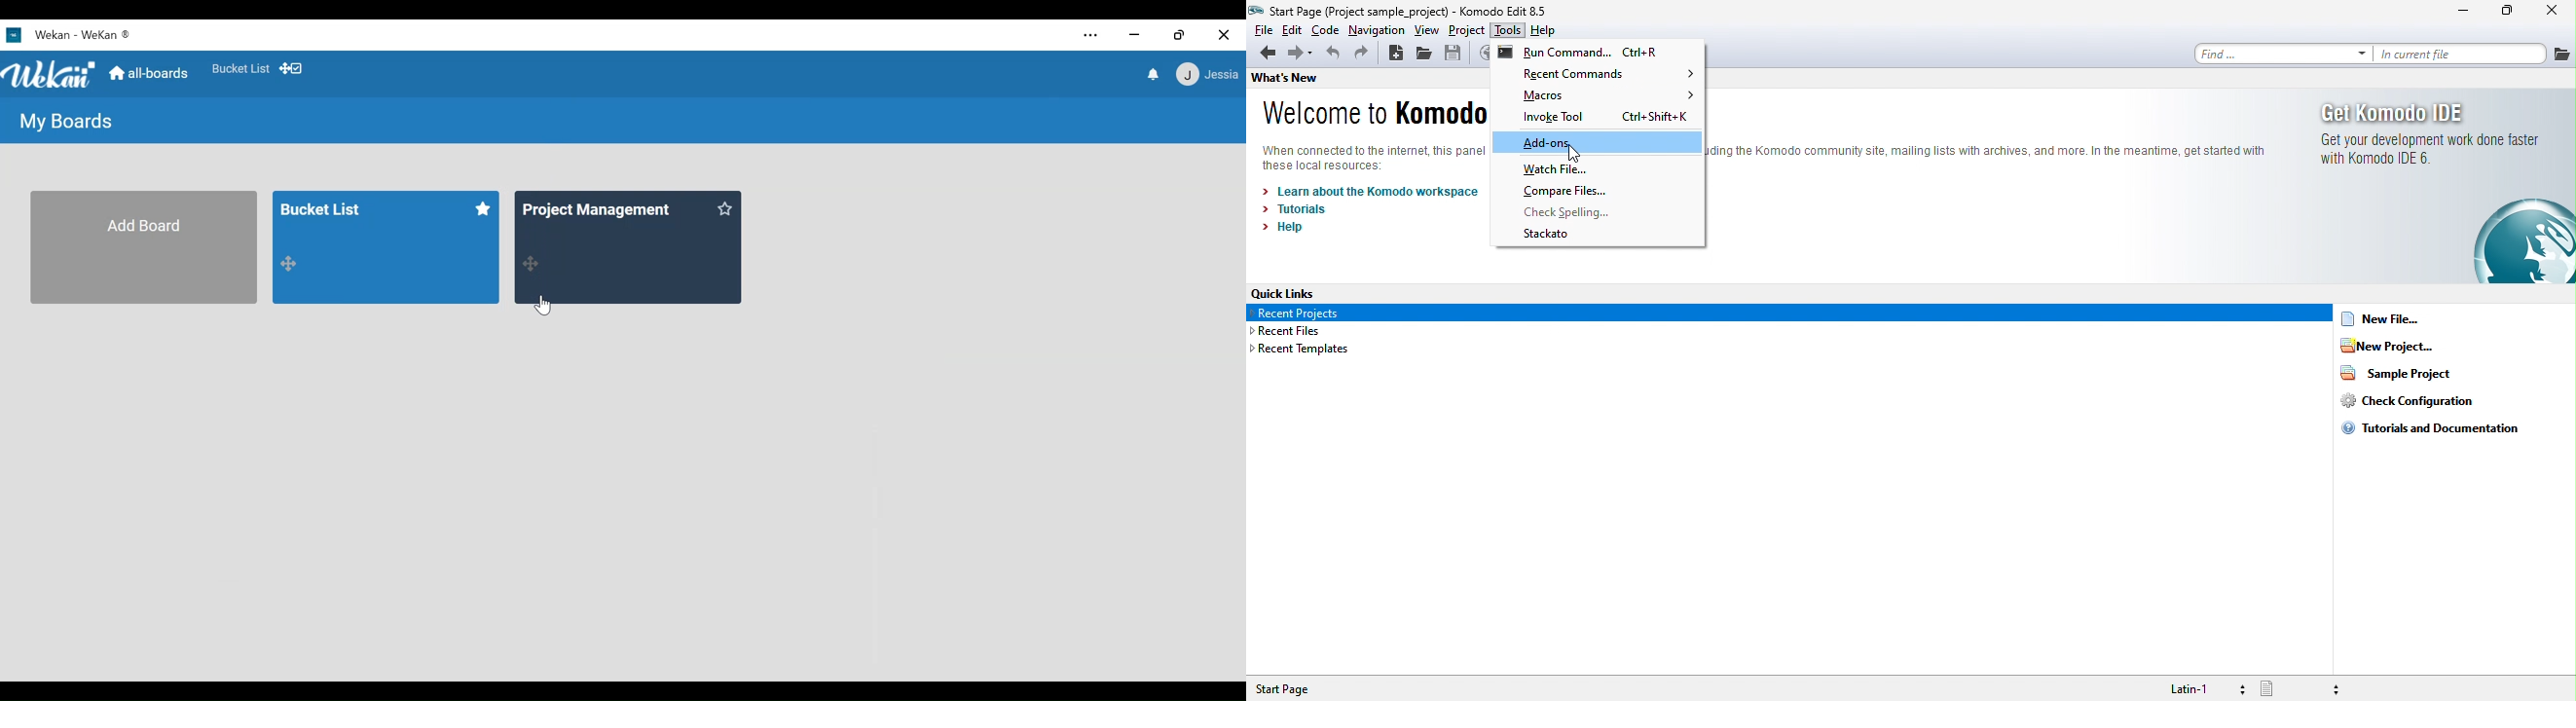 The width and height of the screenshot is (2576, 728). I want to click on recent templates, so click(1305, 353).